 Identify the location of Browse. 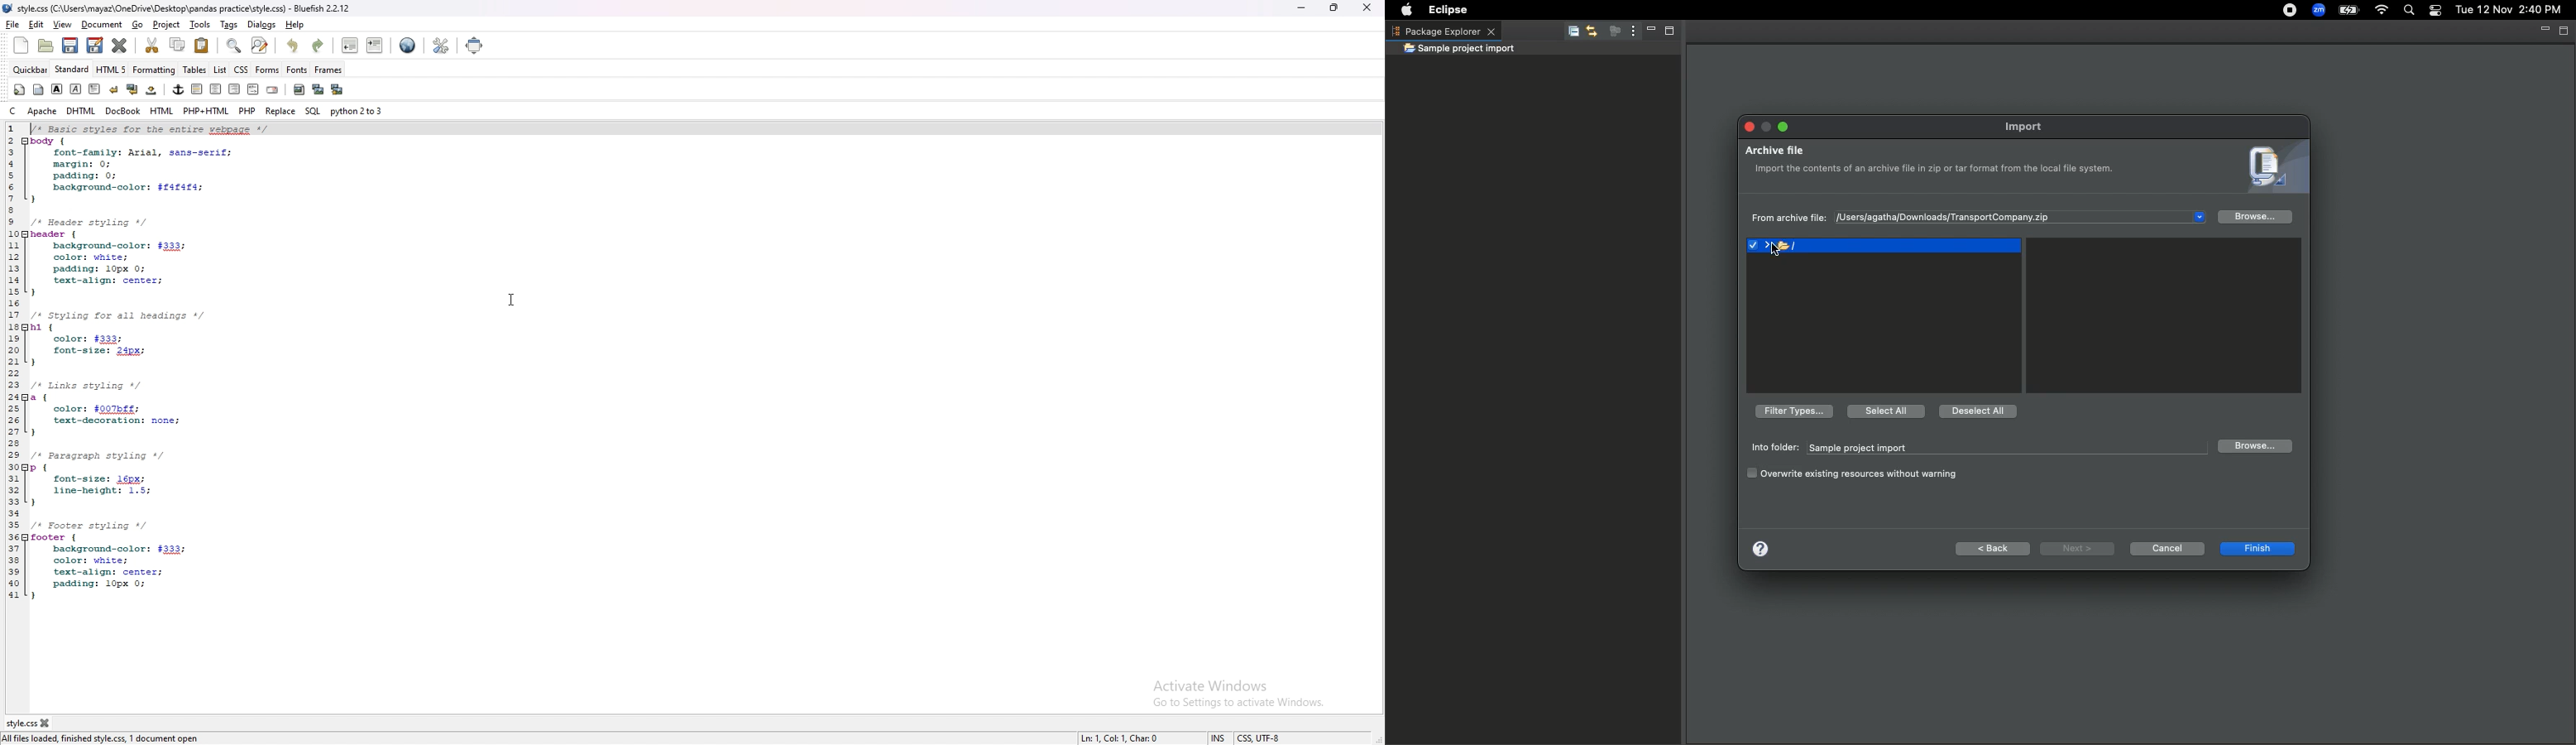
(2256, 219).